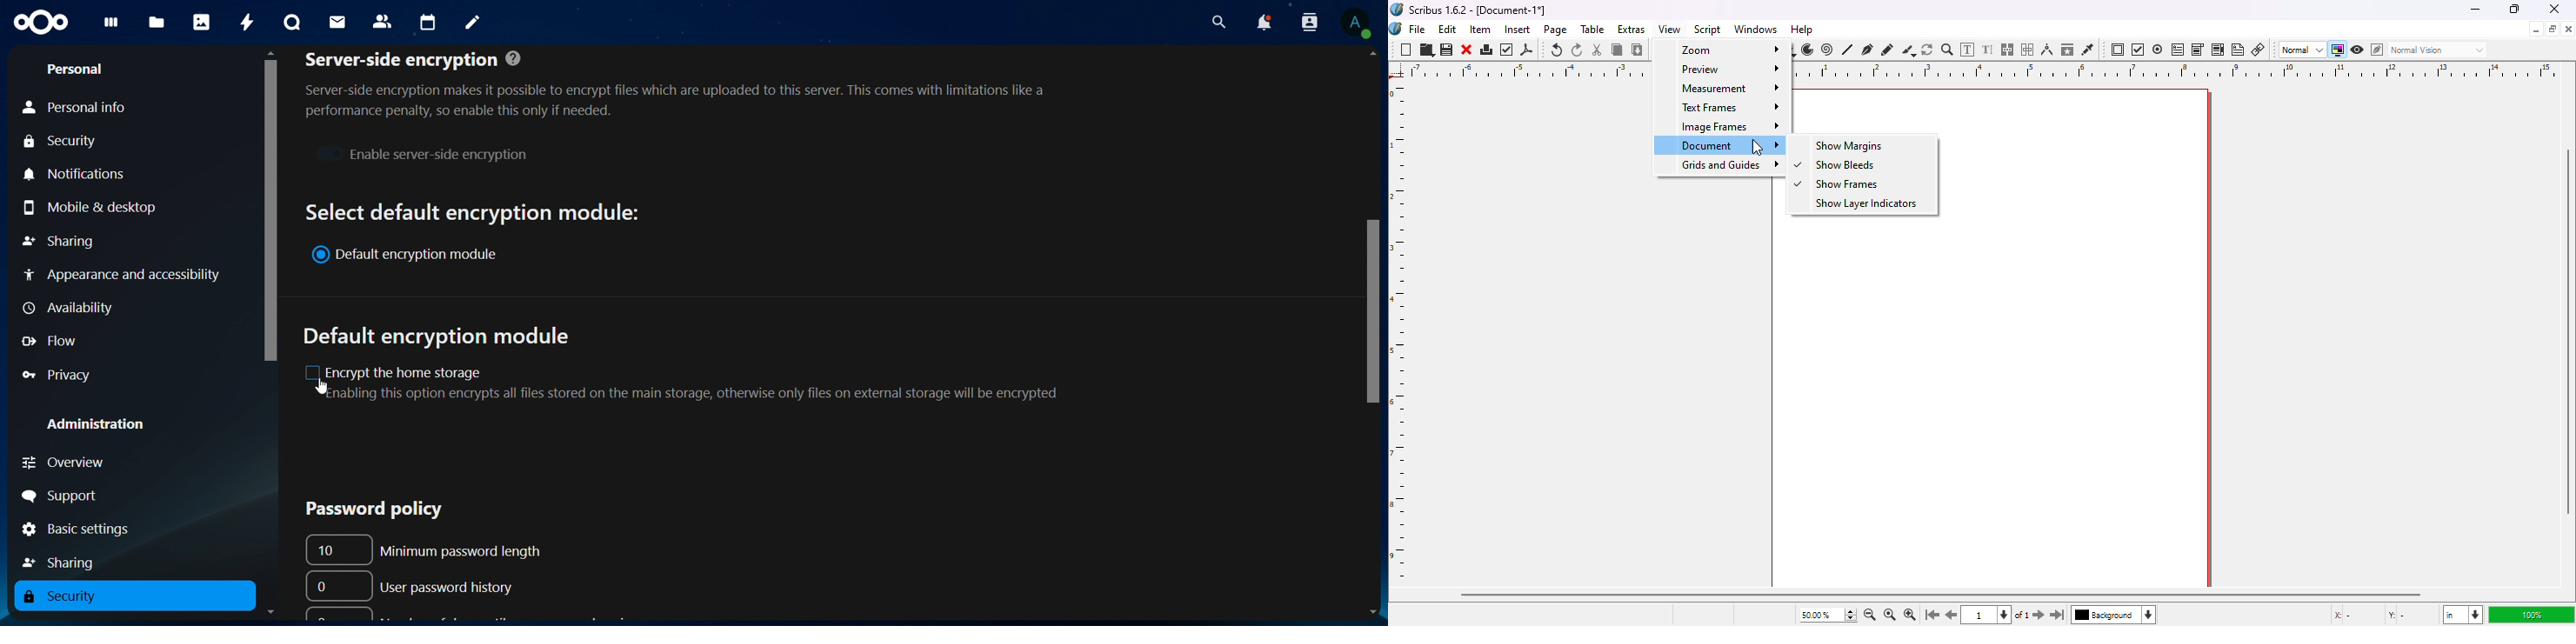  What do you see at coordinates (2568, 333) in the screenshot?
I see `vertical scroll bar` at bounding box center [2568, 333].